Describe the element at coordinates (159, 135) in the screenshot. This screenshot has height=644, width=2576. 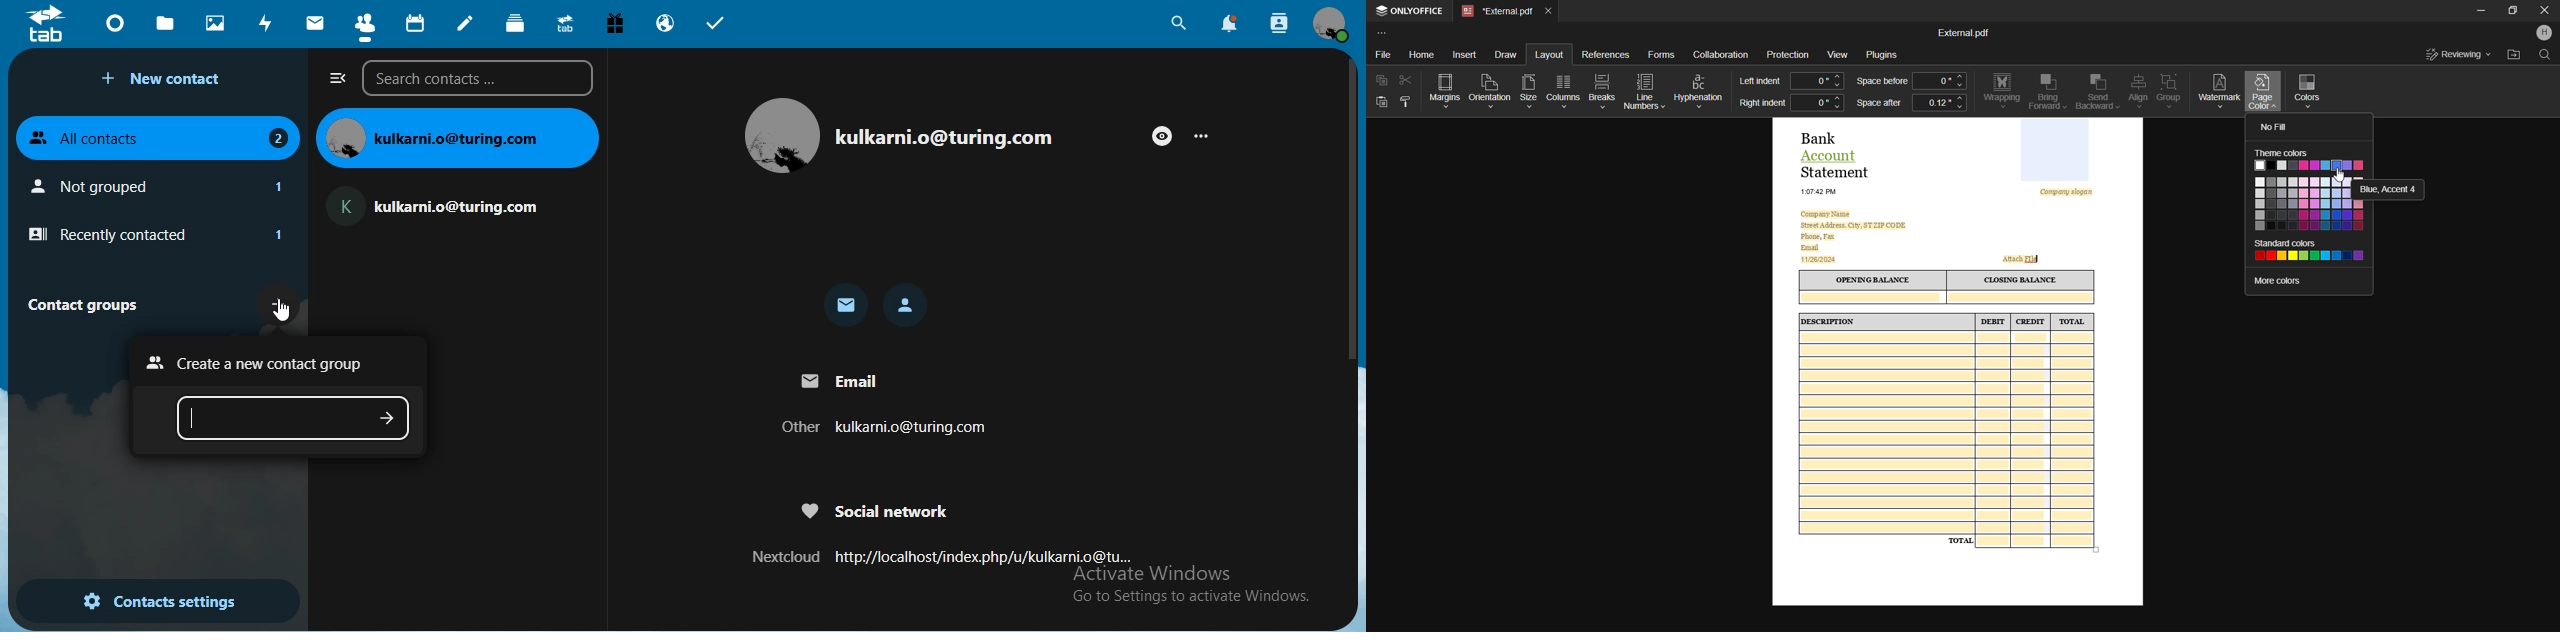
I see `all contacts` at that location.